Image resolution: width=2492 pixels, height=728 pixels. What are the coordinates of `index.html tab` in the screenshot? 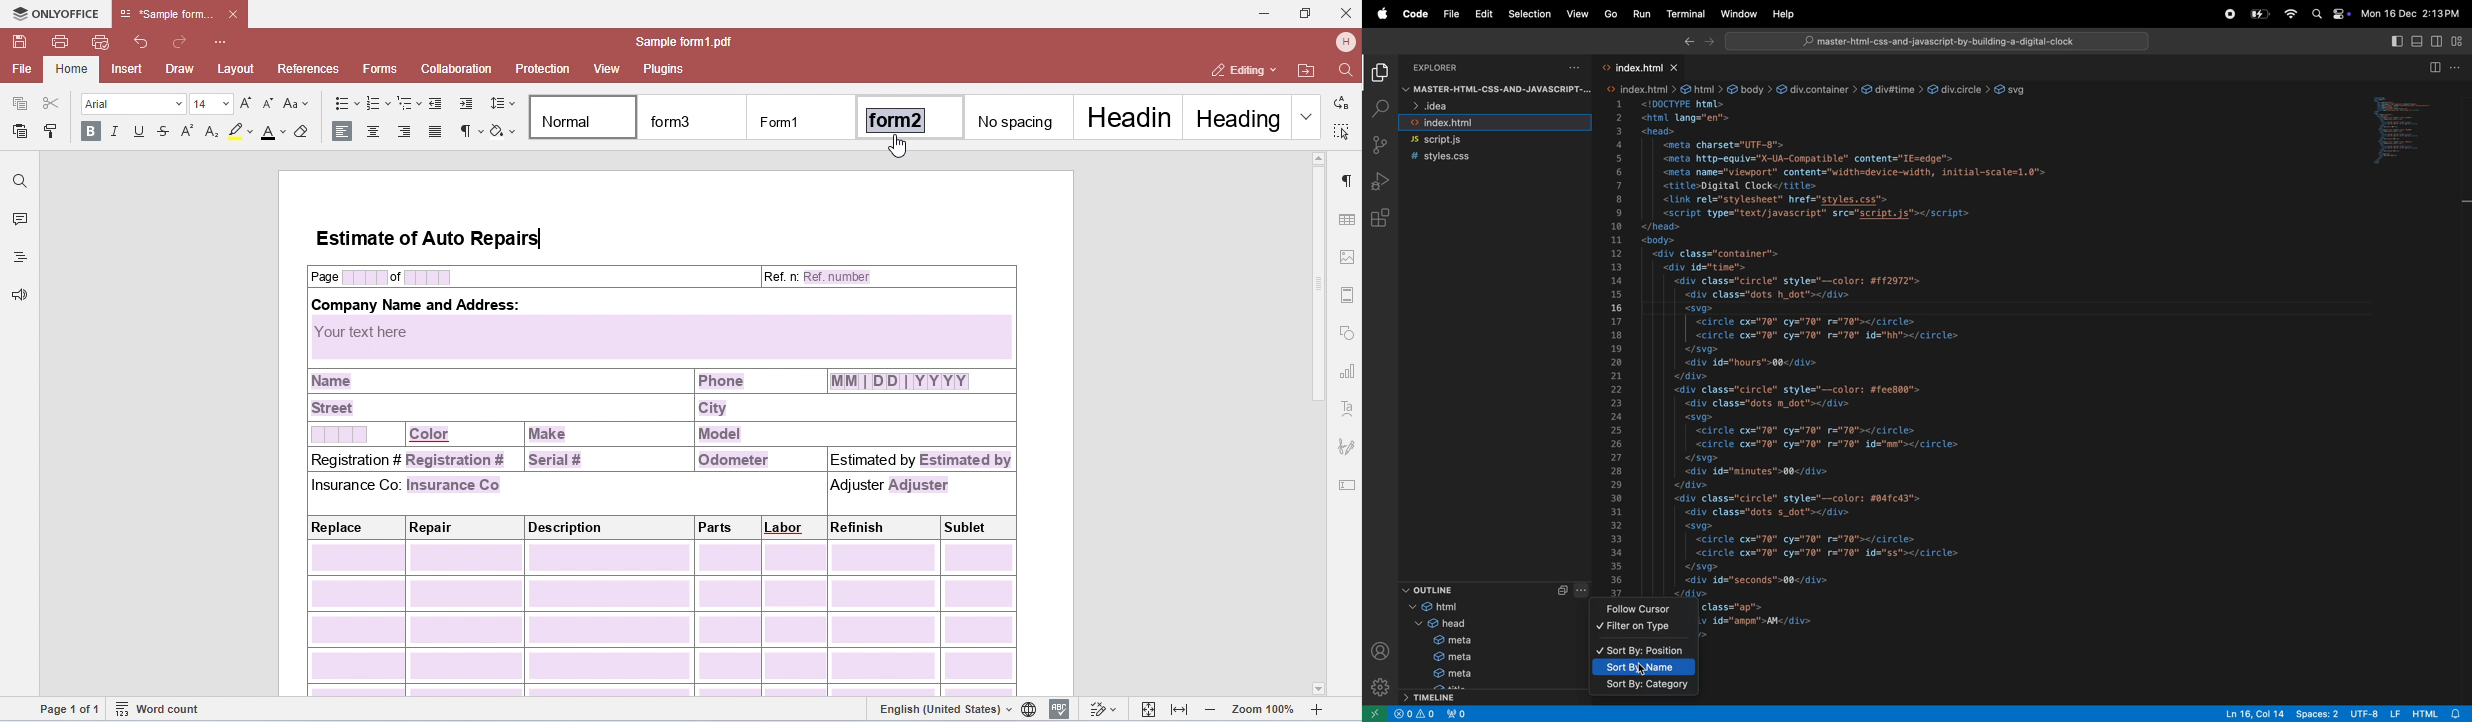 It's located at (1626, 66).